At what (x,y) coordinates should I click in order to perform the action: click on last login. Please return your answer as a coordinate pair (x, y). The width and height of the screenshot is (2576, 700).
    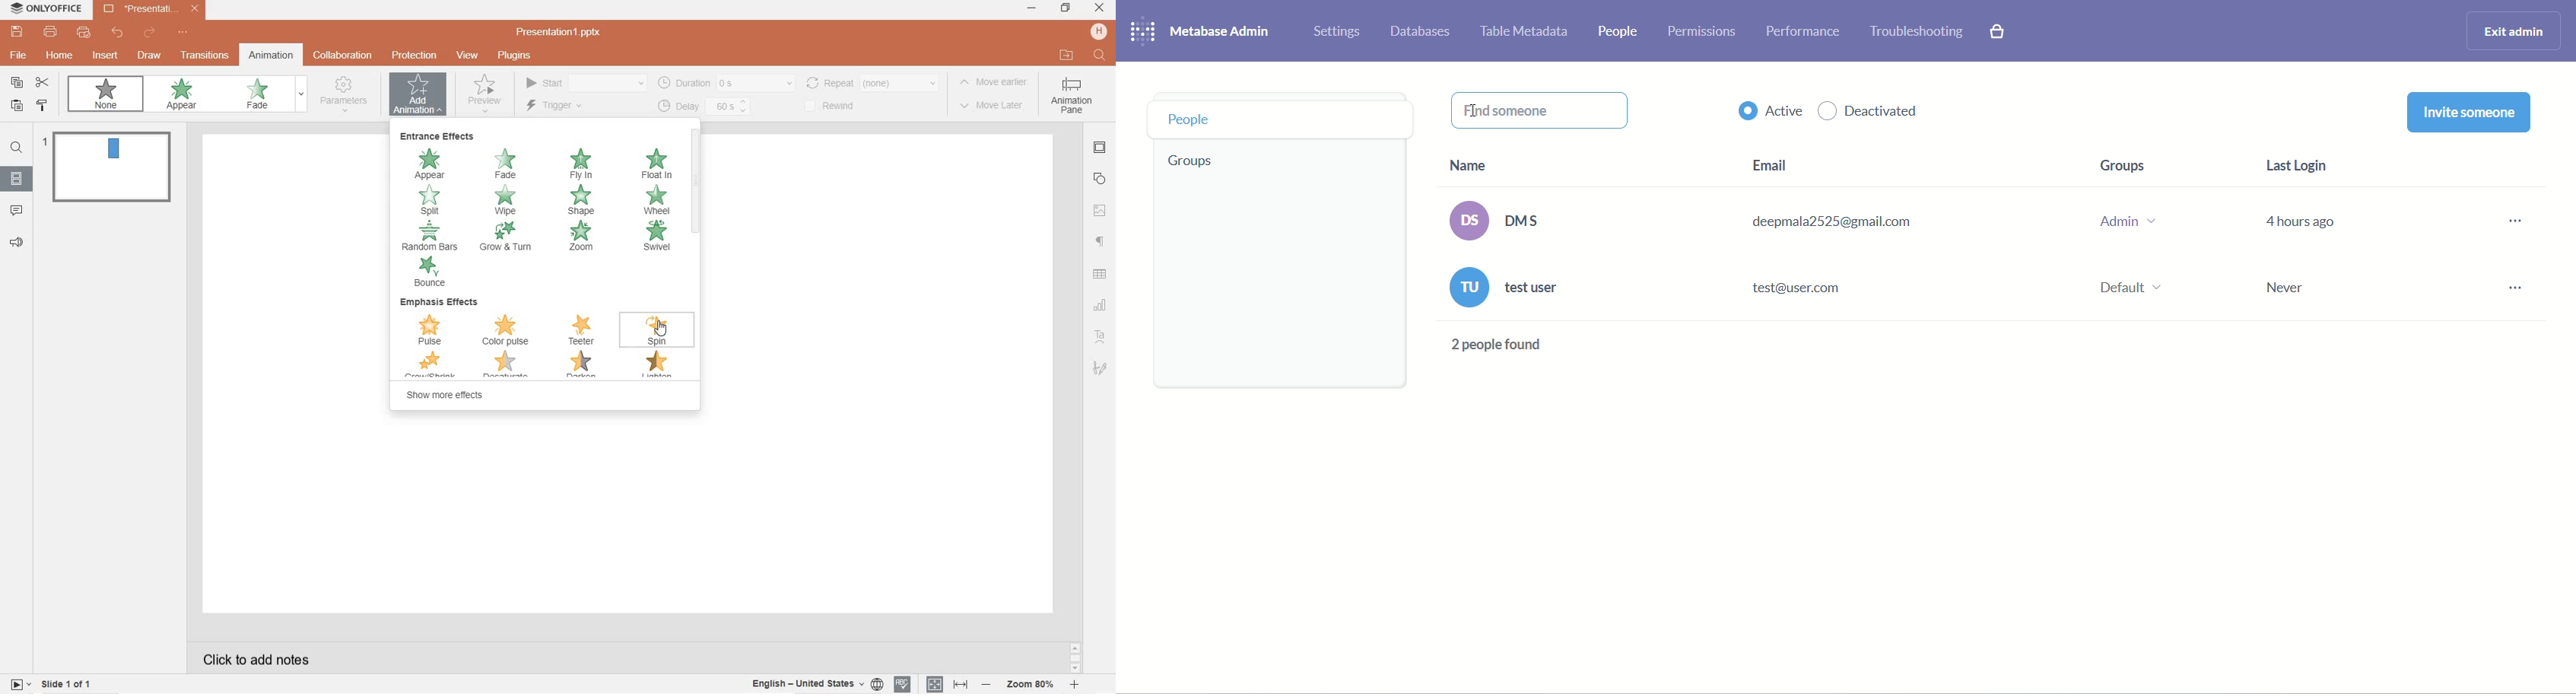
    Looking at the image, I should click on (2295, 244).